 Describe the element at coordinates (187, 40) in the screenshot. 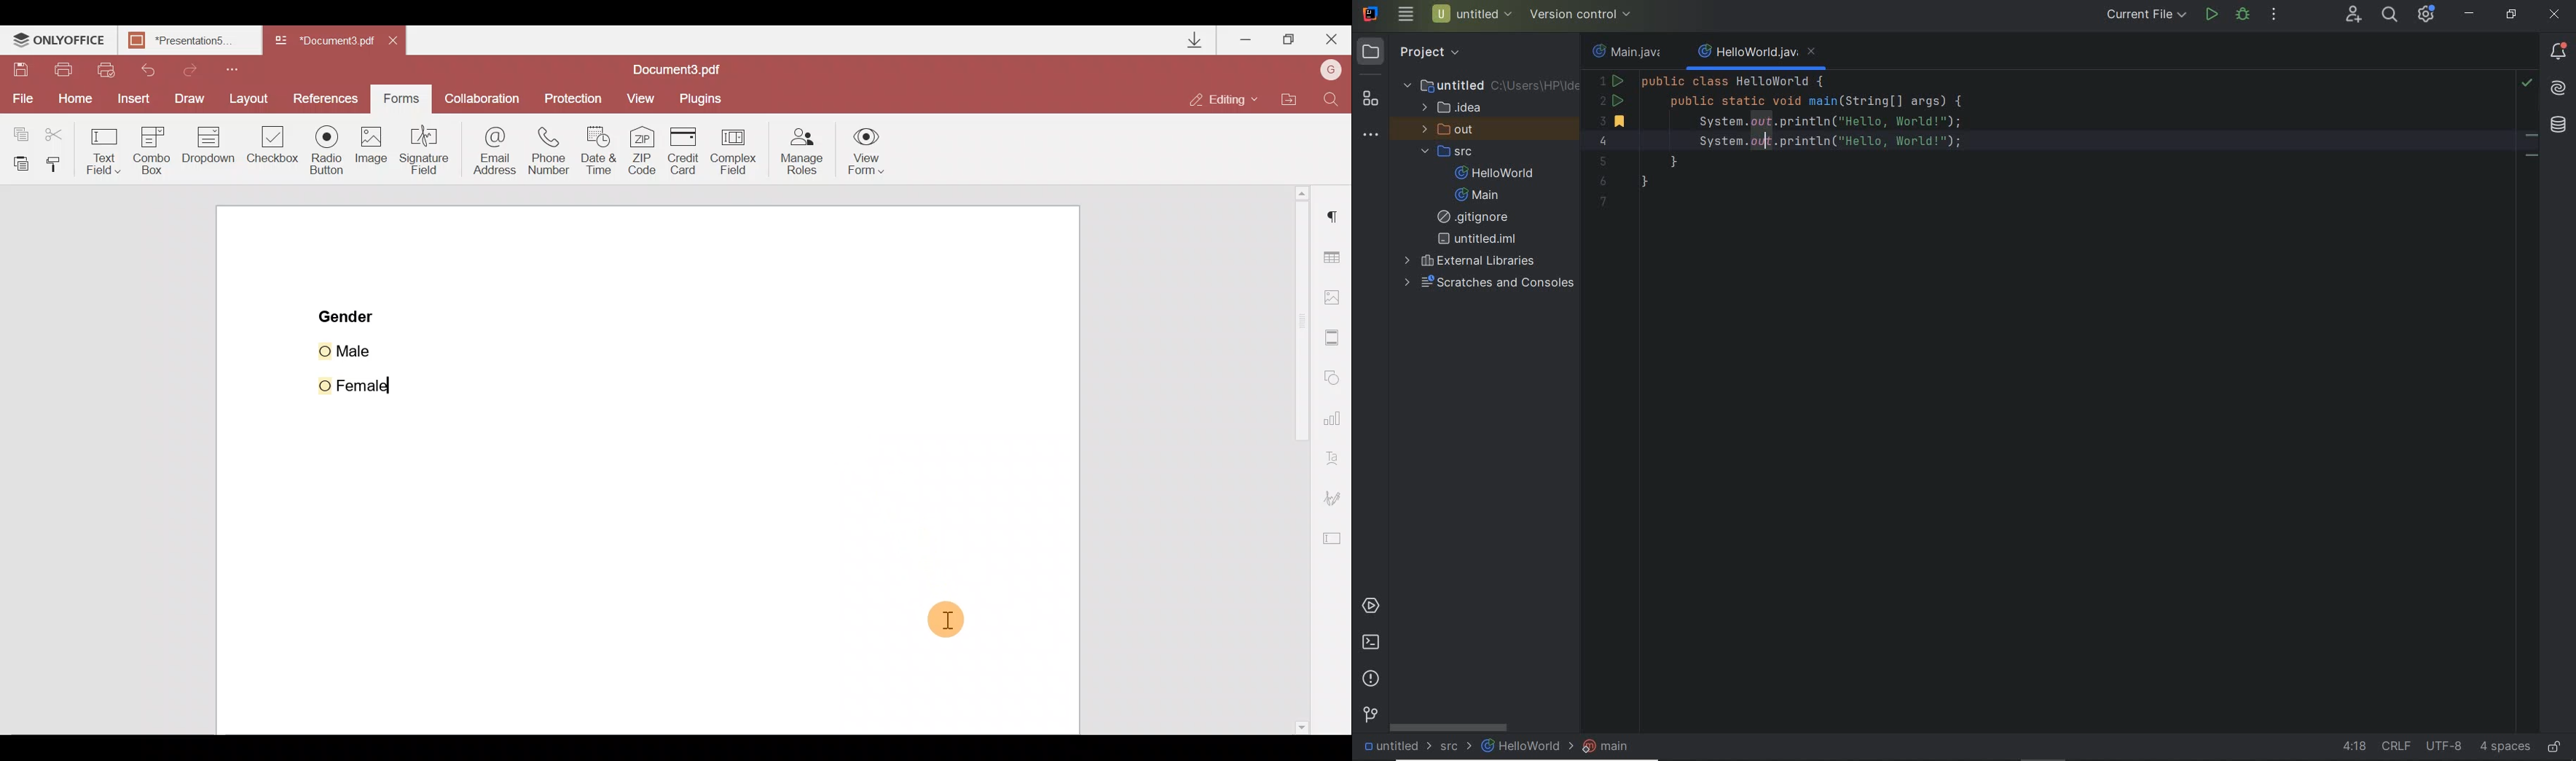

I see `Document name` at that location.